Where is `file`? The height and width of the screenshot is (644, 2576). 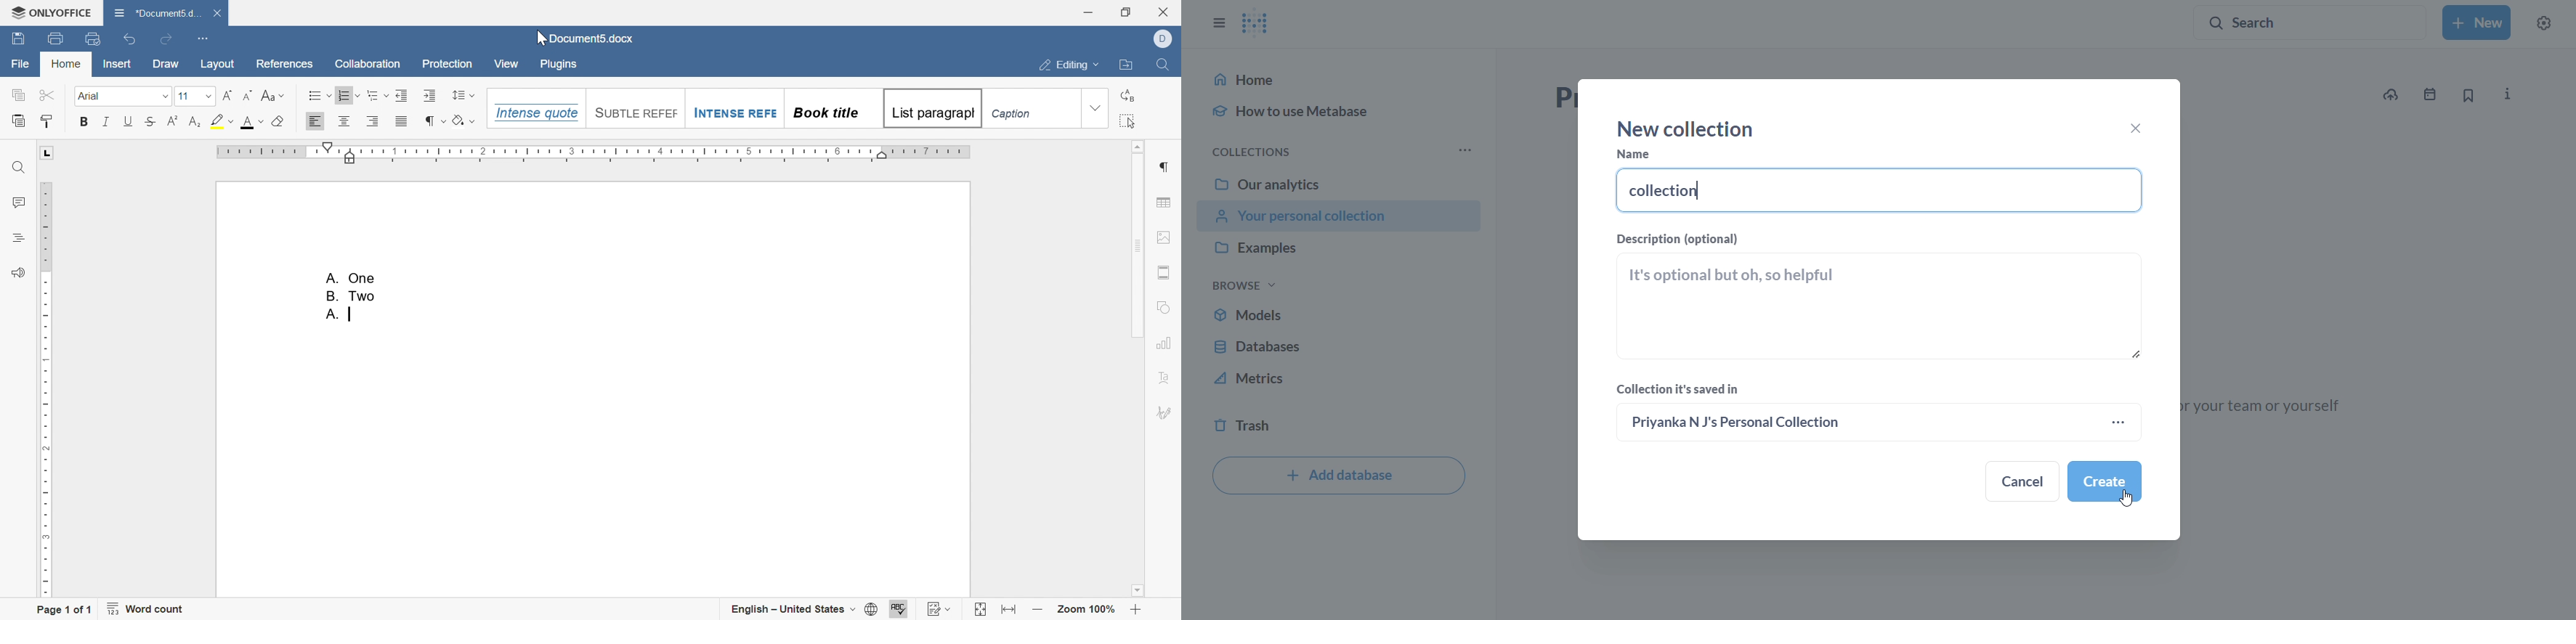
file is located at coordinates (20, 64).